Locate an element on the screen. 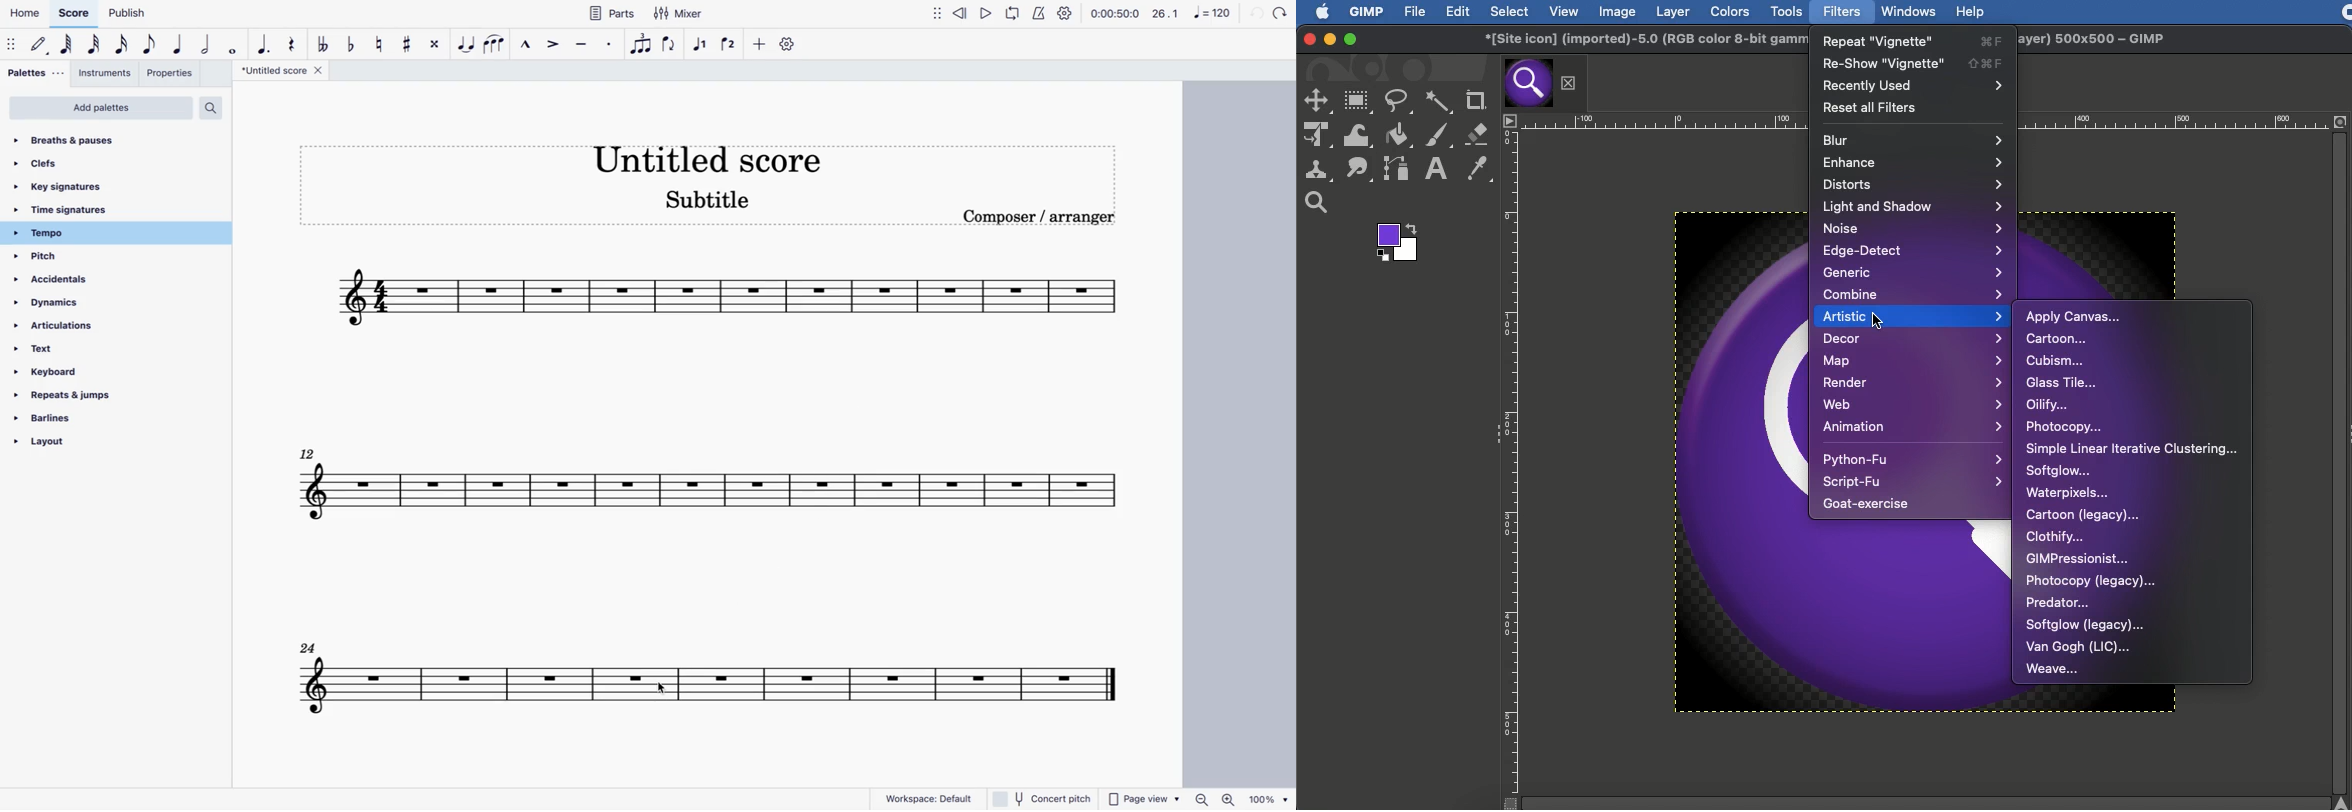 The height and width of the screenshot is (812, 2352). move is located at coordinates (933, 12).